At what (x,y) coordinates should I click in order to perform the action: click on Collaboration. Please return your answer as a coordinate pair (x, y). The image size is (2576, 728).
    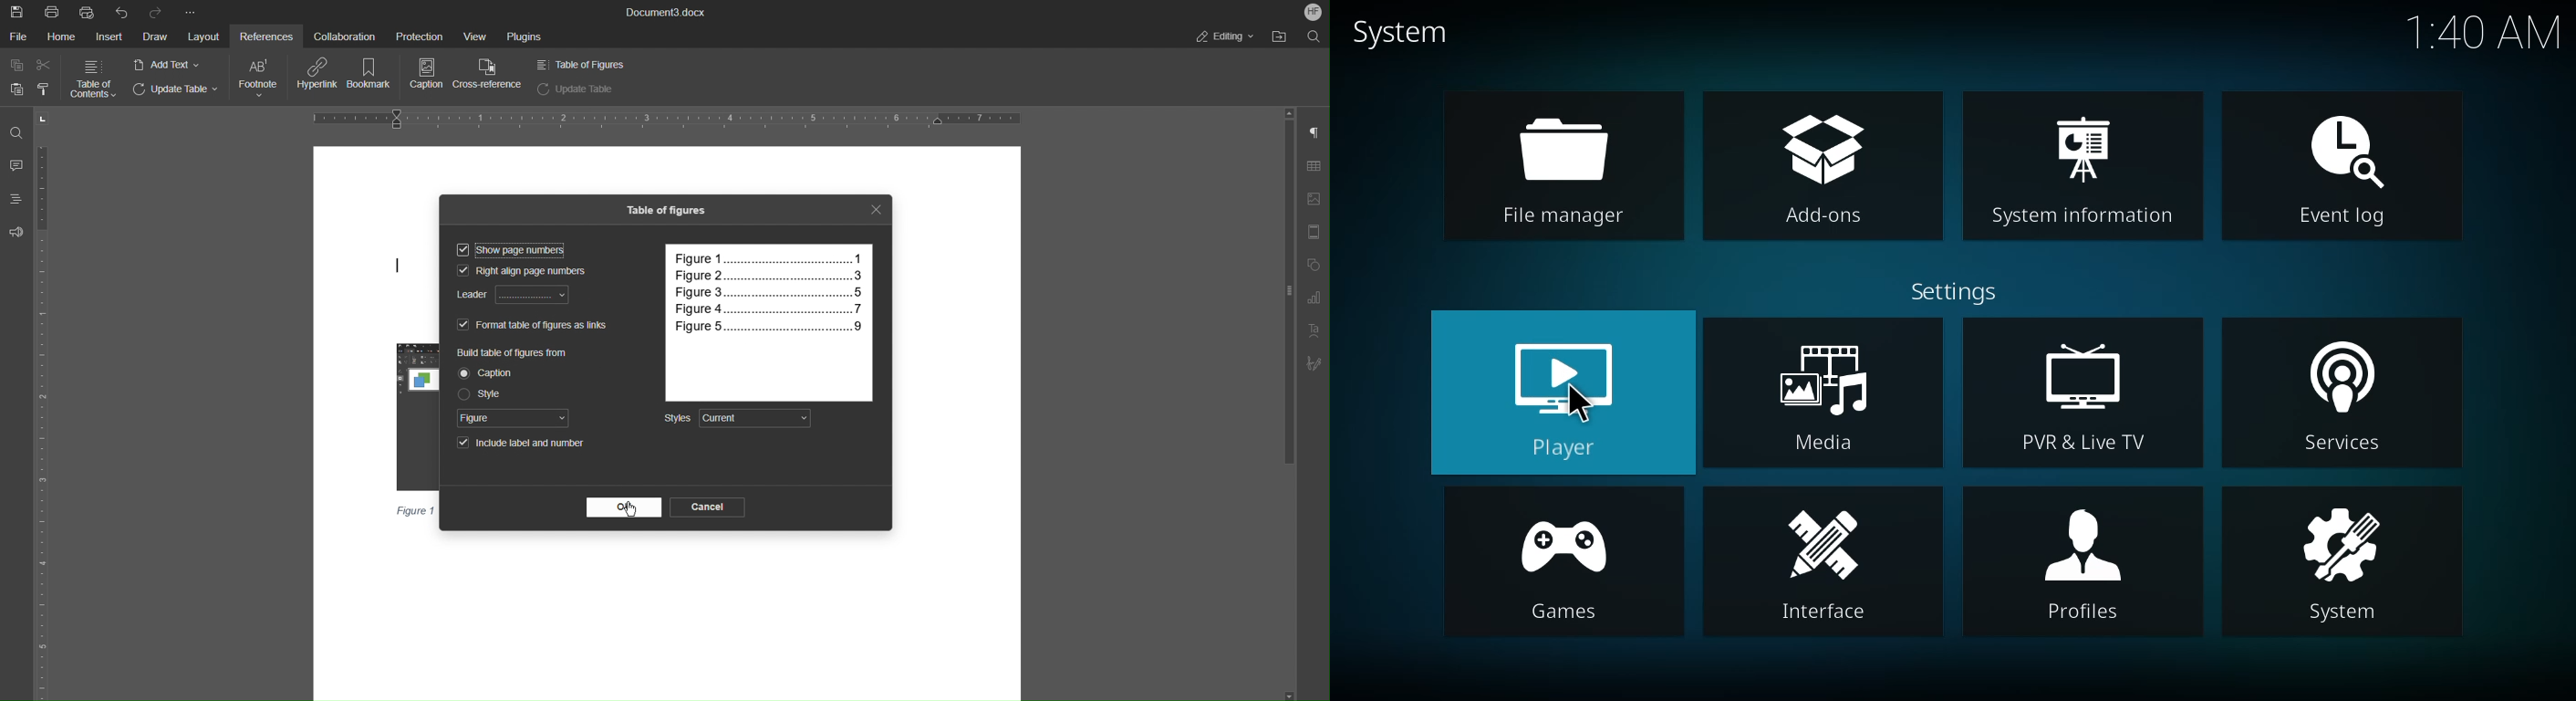
    Looking at the image, I should click on (342, 35).